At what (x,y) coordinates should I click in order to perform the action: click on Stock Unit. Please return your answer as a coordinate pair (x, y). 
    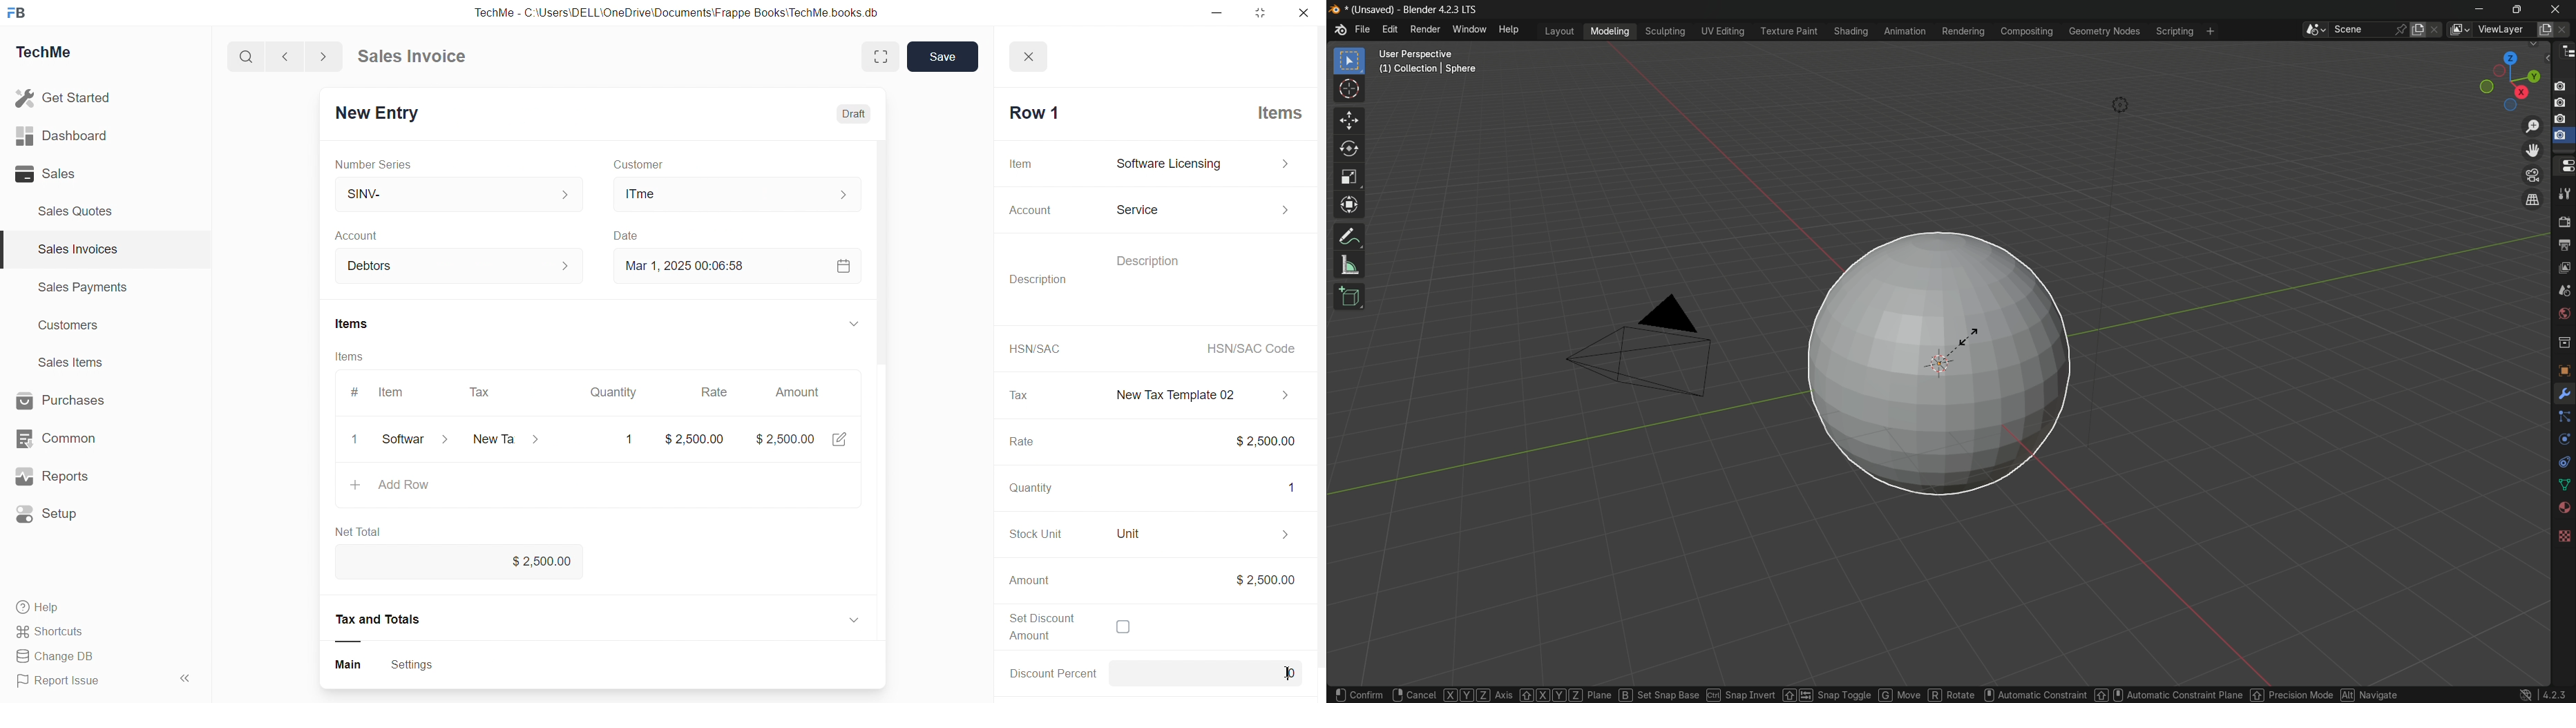
    Looking at the image, I should click on (1027, 534).